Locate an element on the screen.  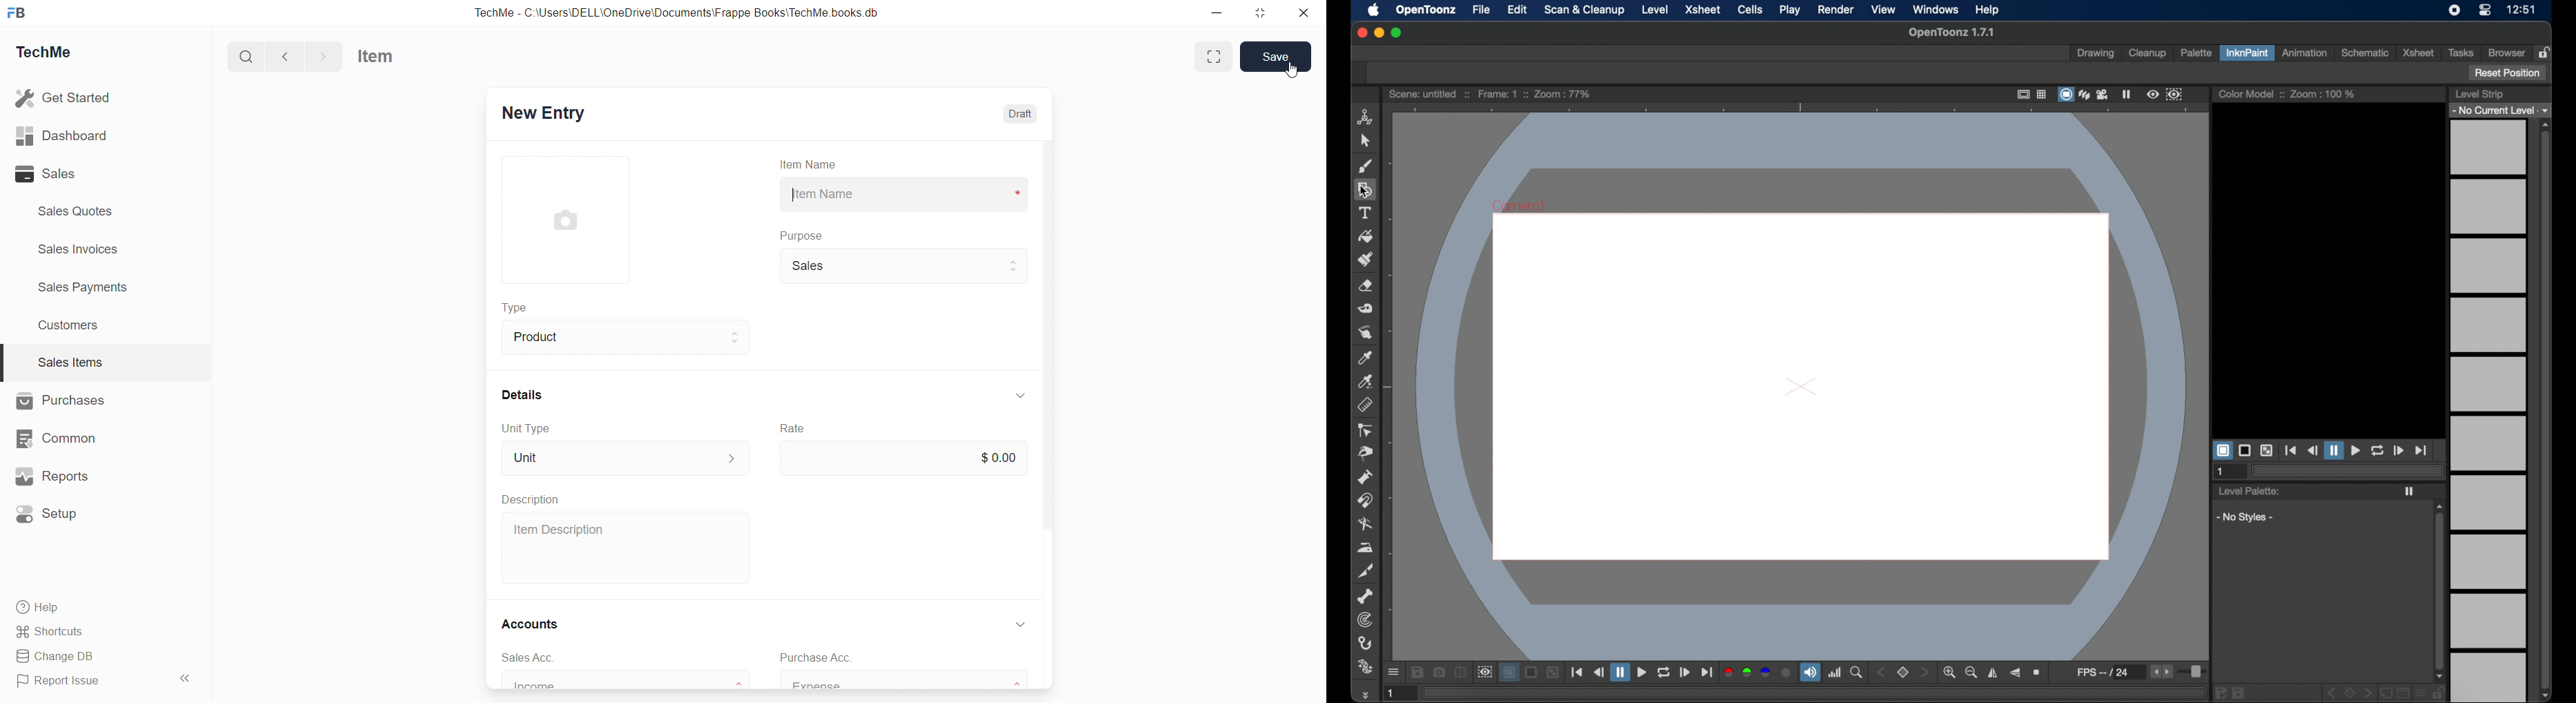
forward is located at coordinates (2398, 450).